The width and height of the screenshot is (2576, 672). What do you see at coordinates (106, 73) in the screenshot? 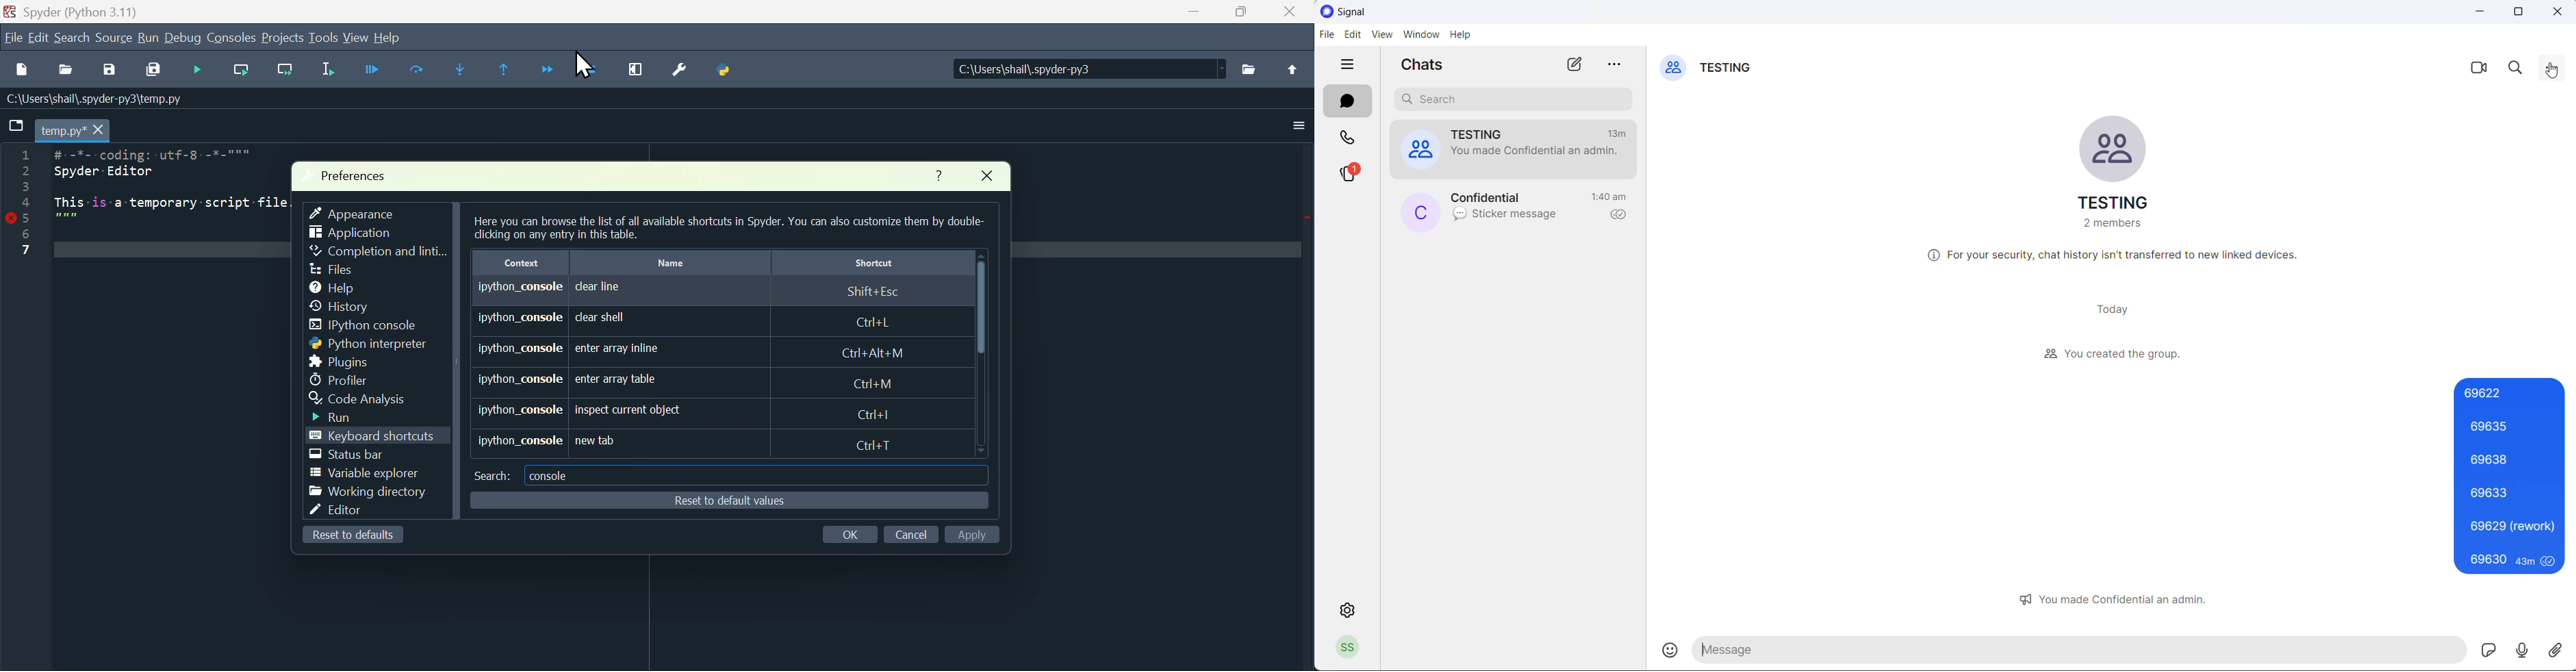
I see `Save as` at bounding box center [106, 73].